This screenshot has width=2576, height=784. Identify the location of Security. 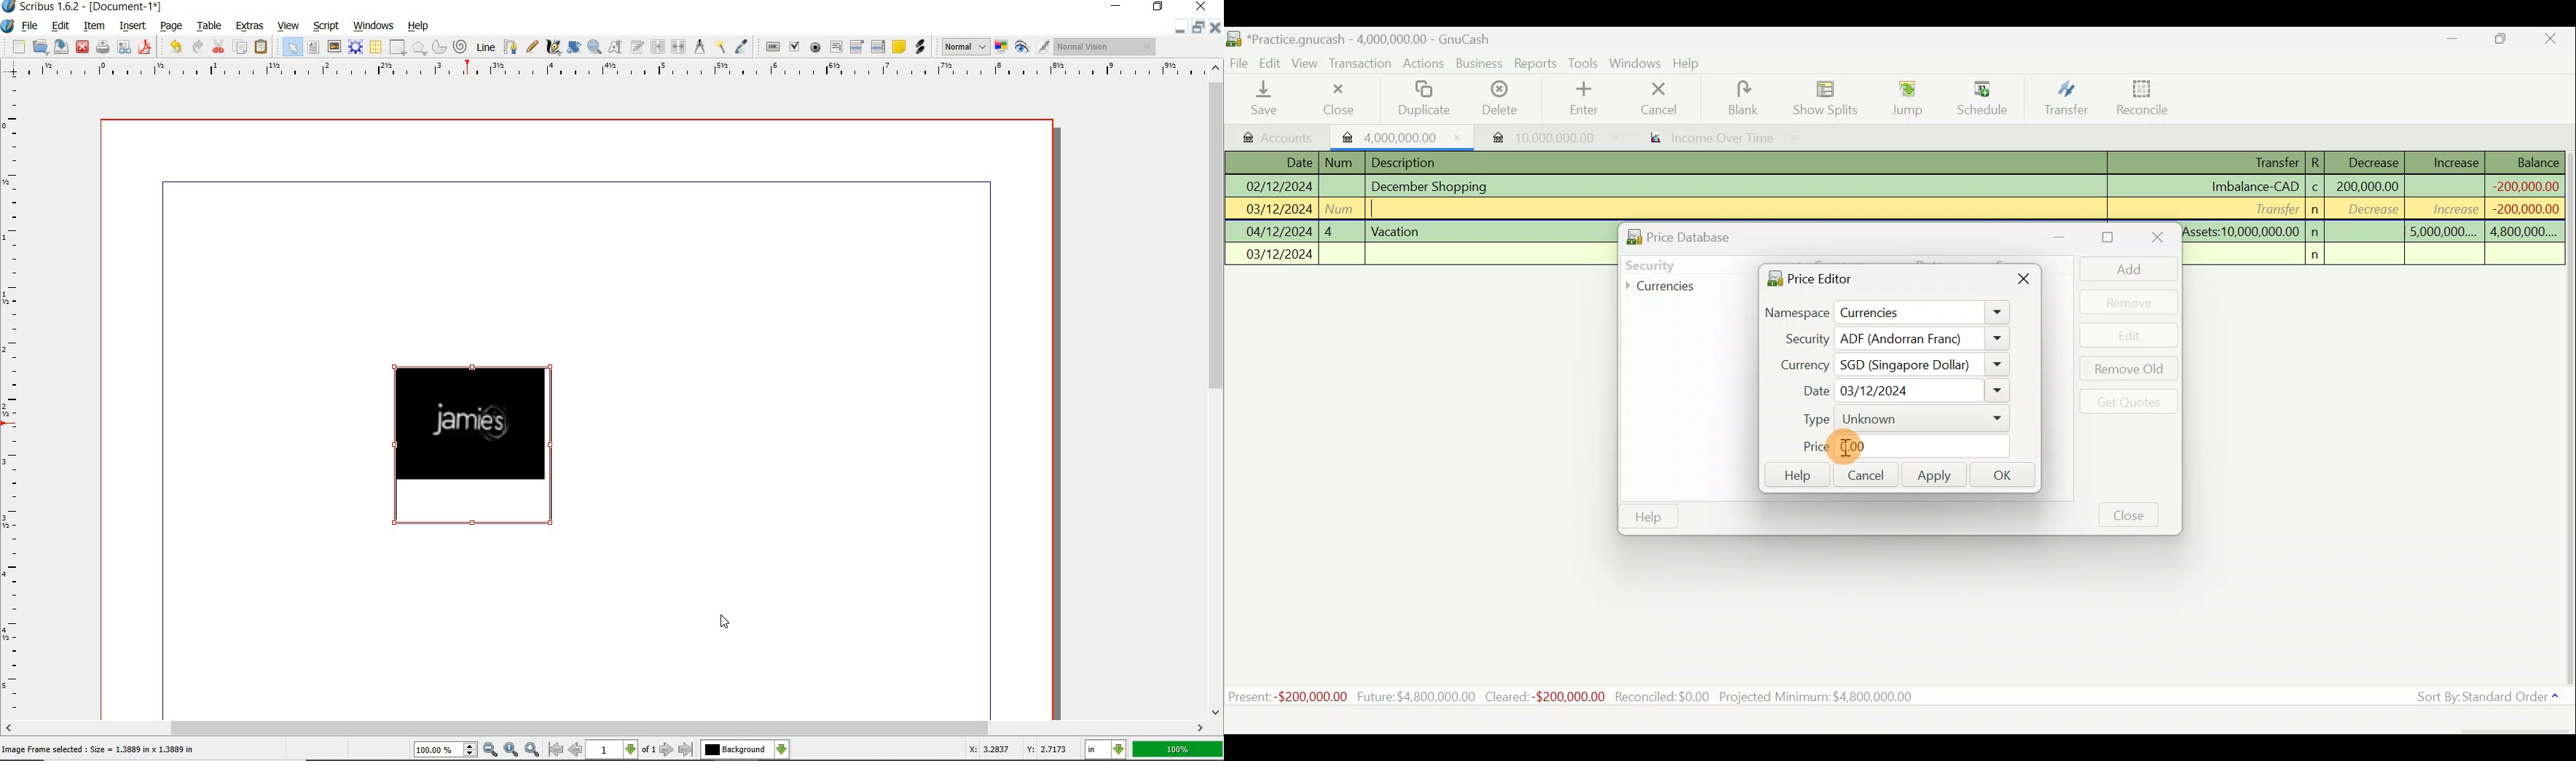
(1799, 338).